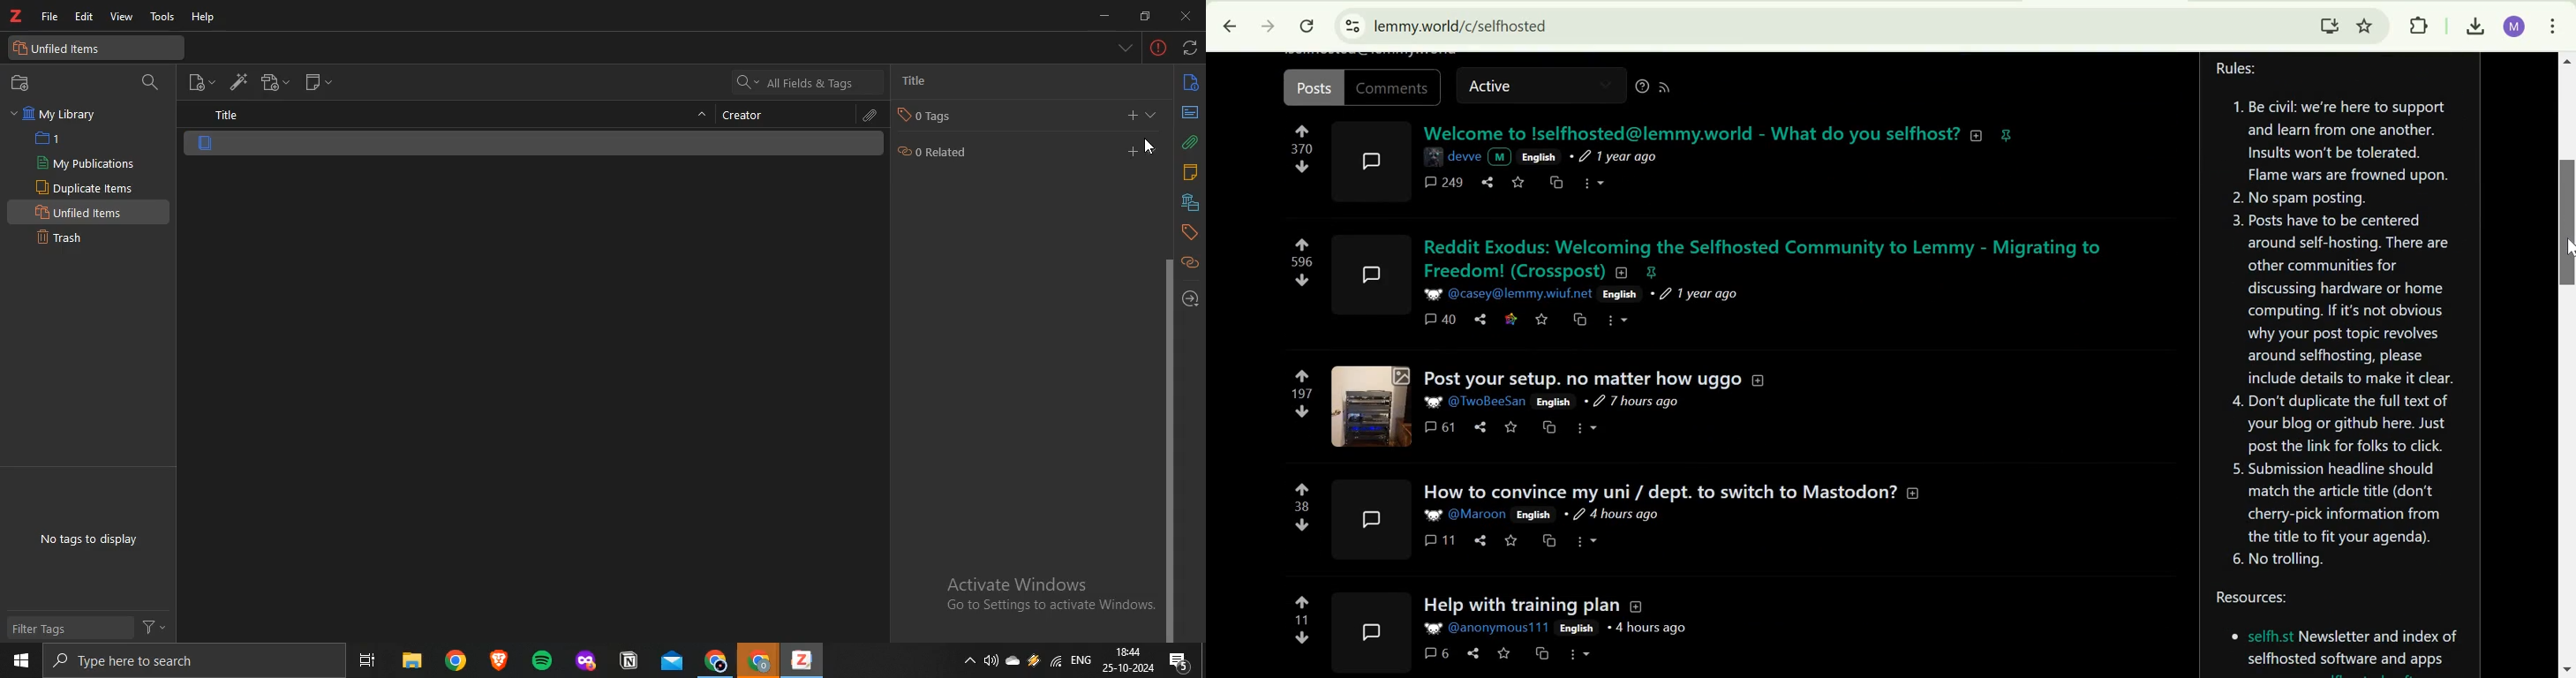  What do you see at coordinates (89, 626) in the screenshot?
I see `filter tags` at bounding box center [89, 626].